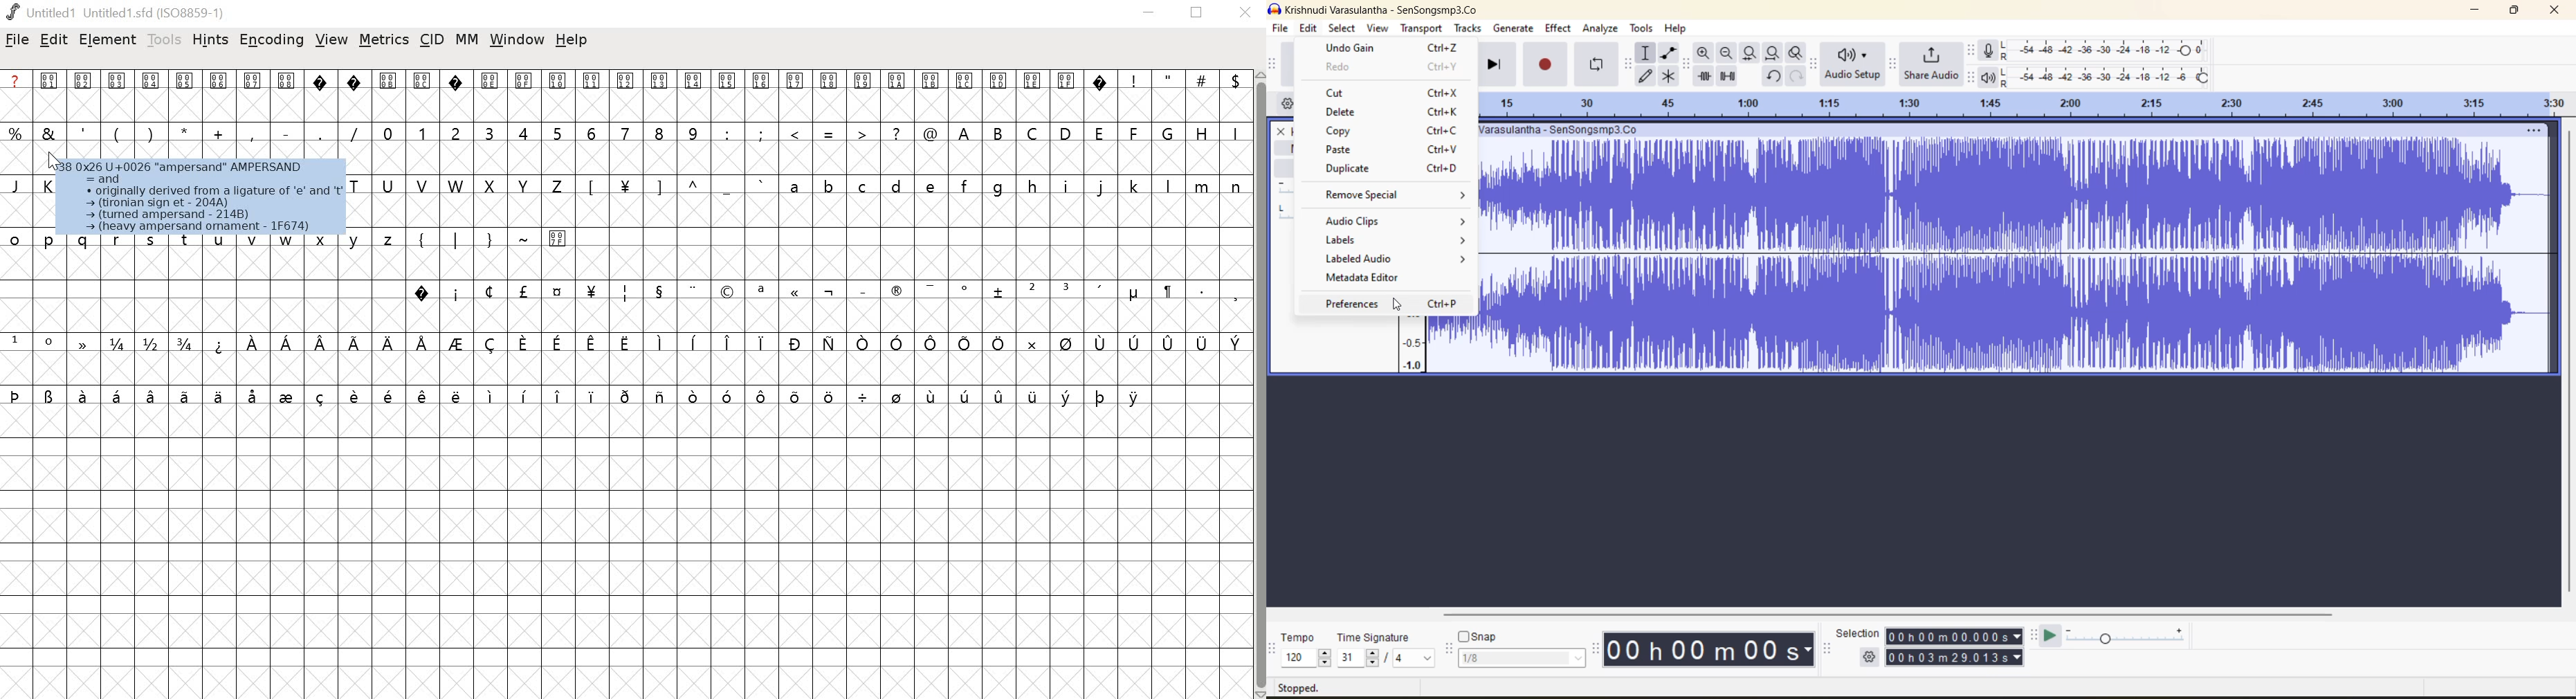  Describe the element at coordinates (120, 344) in the screenshot. I see `1/4` at that location.